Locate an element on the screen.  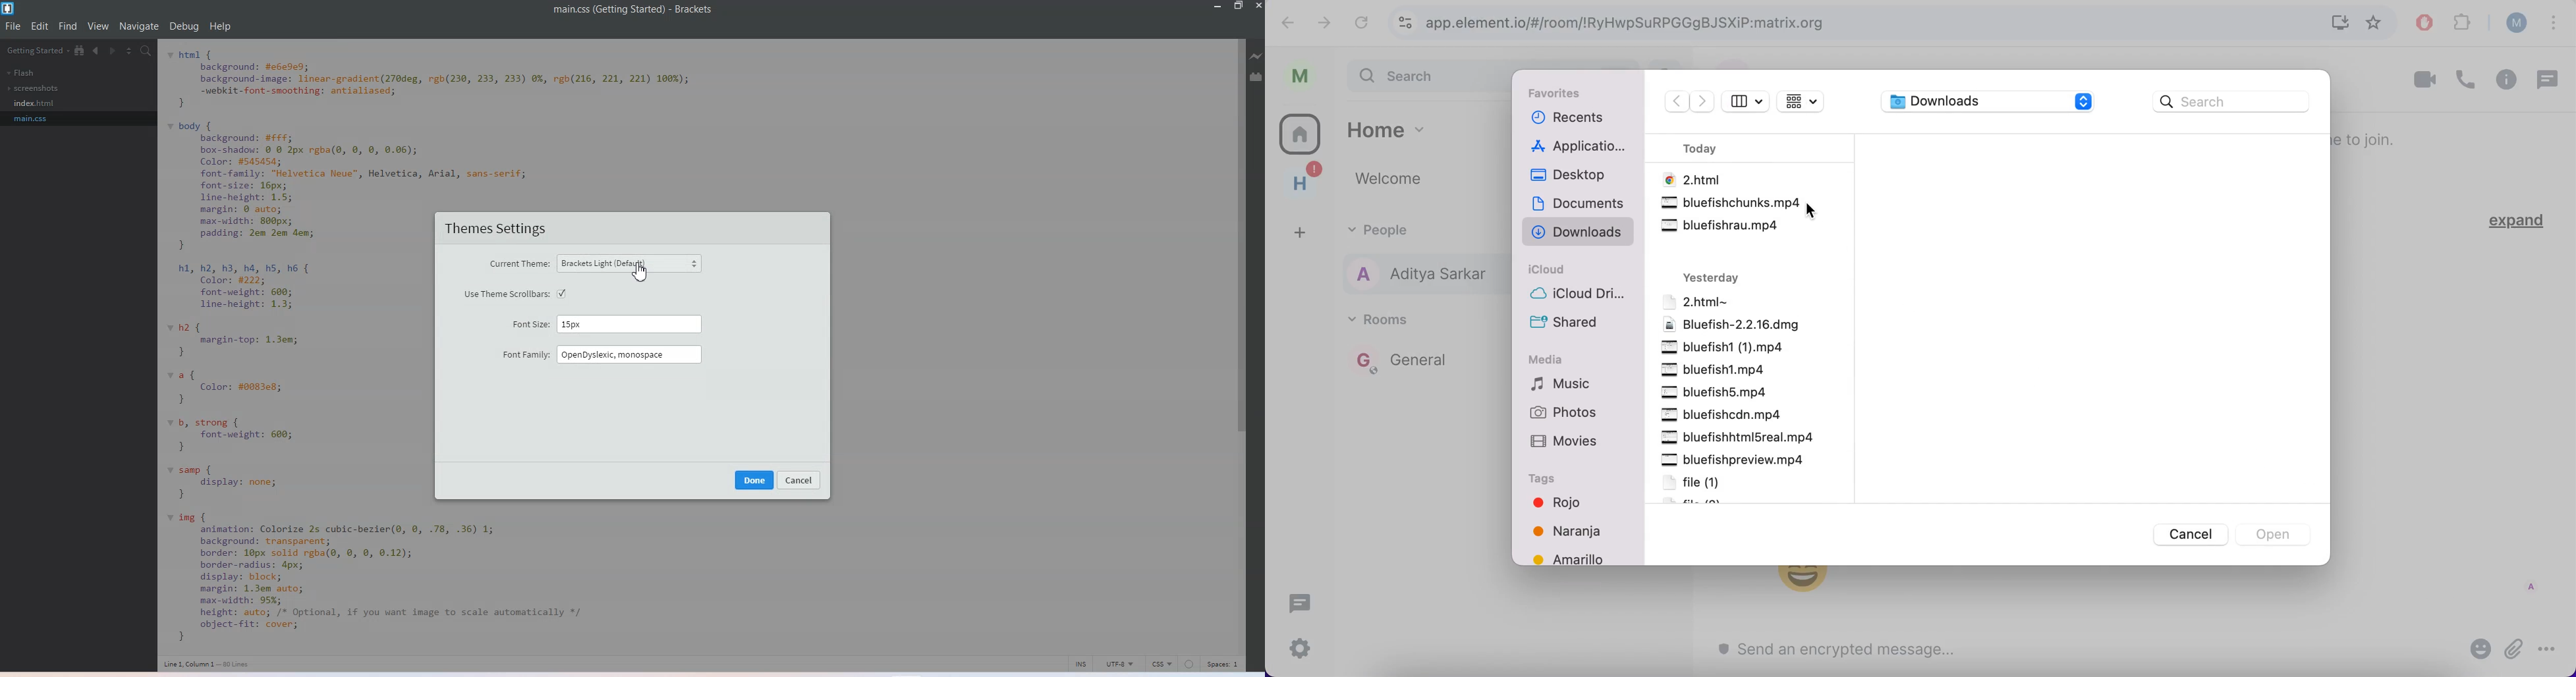
Debug is located at coordinates (184, 26).